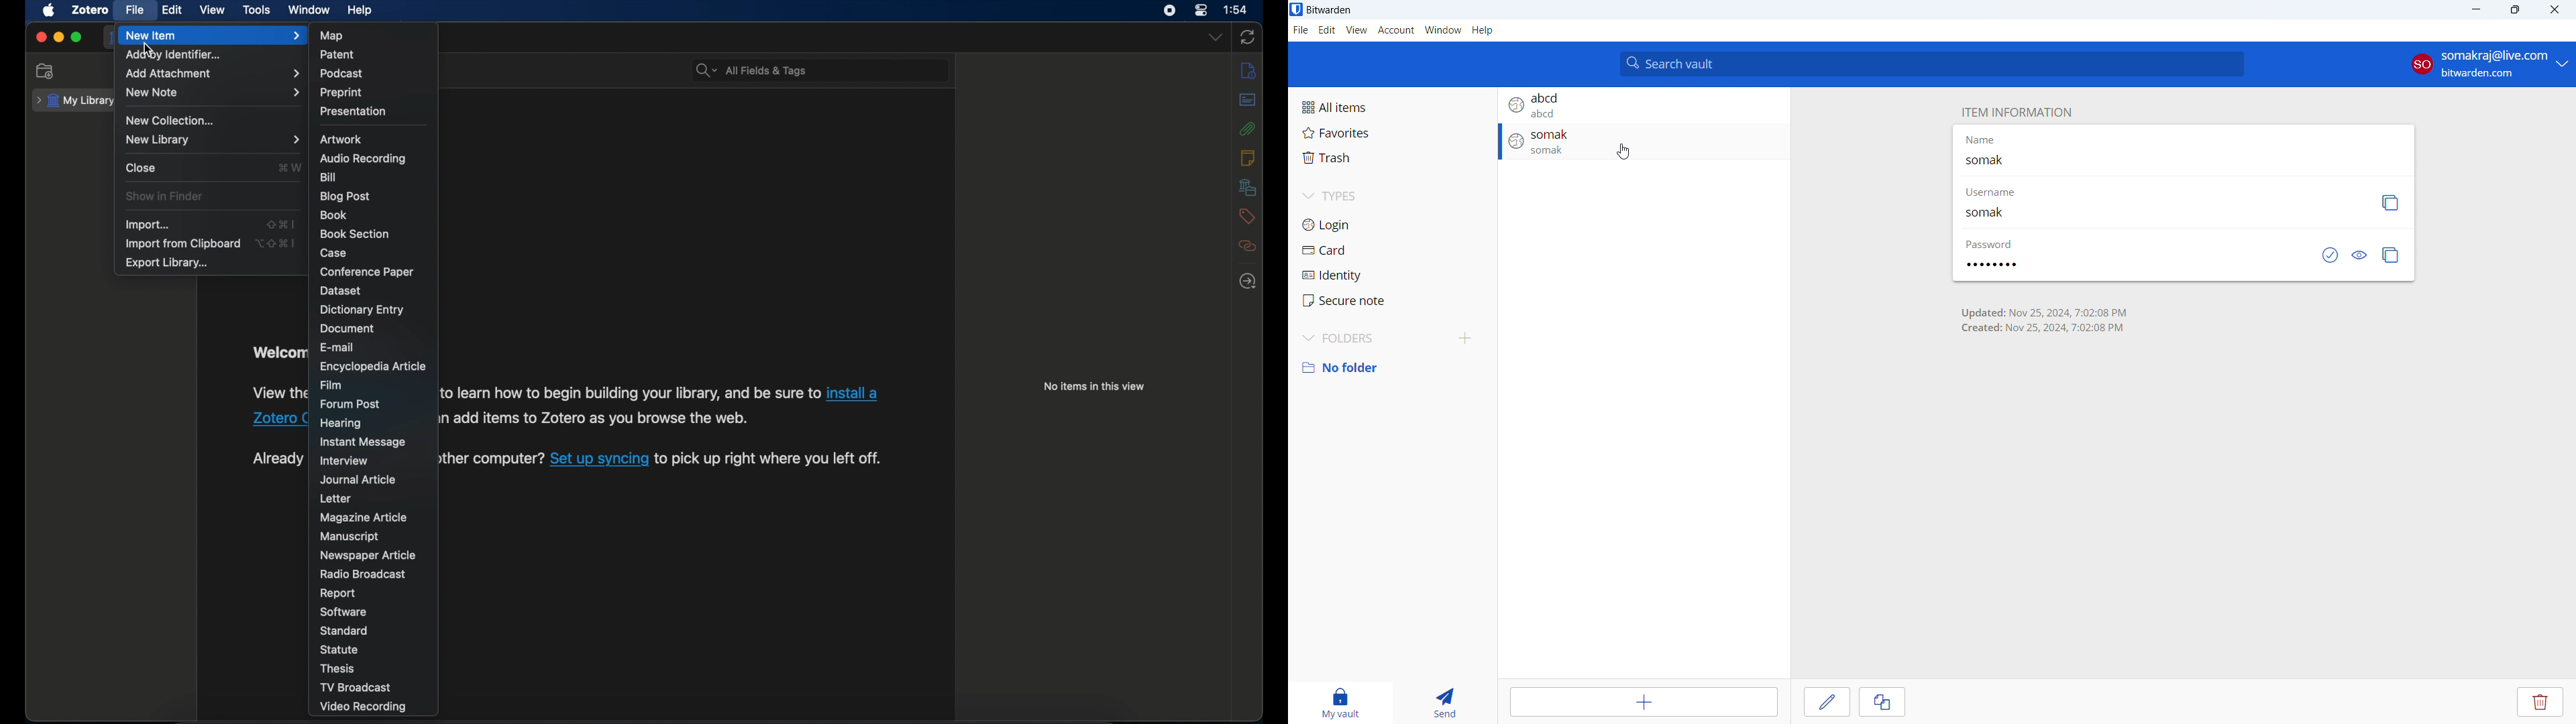  I want to click on option + shift + command + I, so click(274, 243).